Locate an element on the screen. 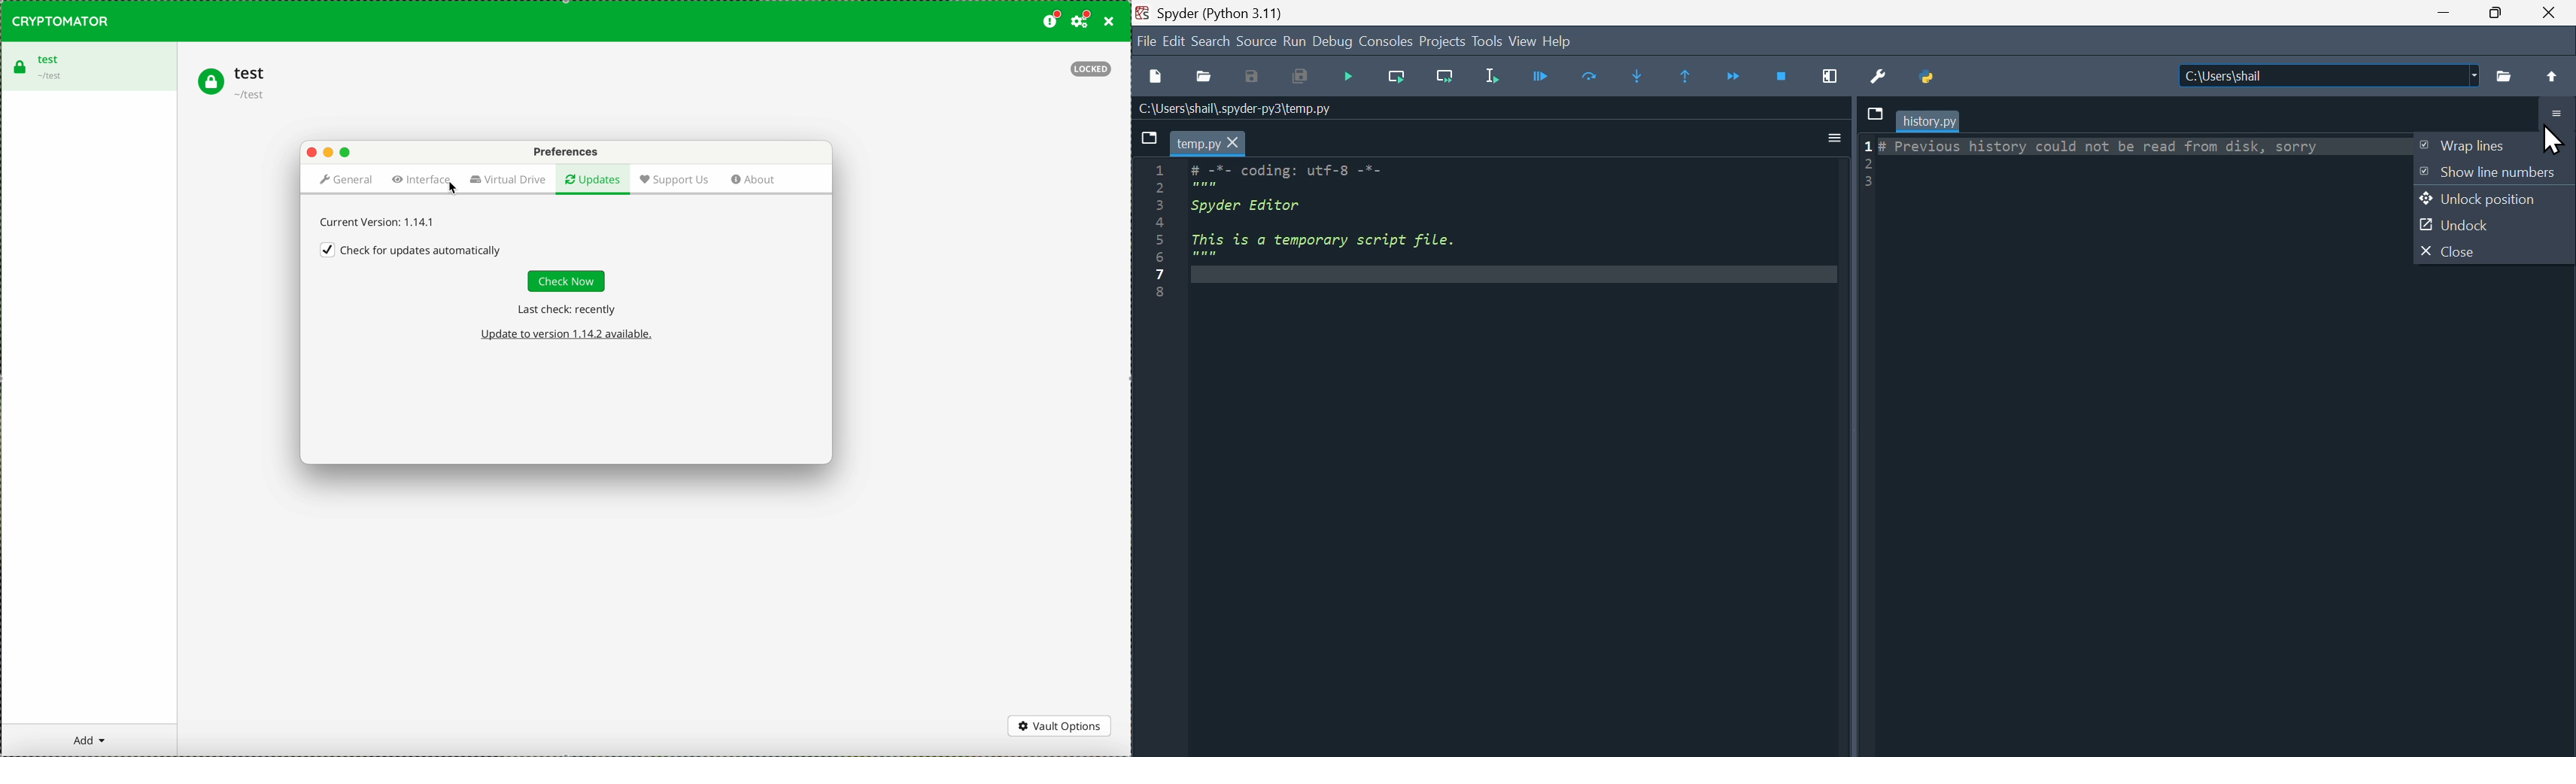 The image size is (2576, 784). Python path manager is located at coordinates (1929, 78).